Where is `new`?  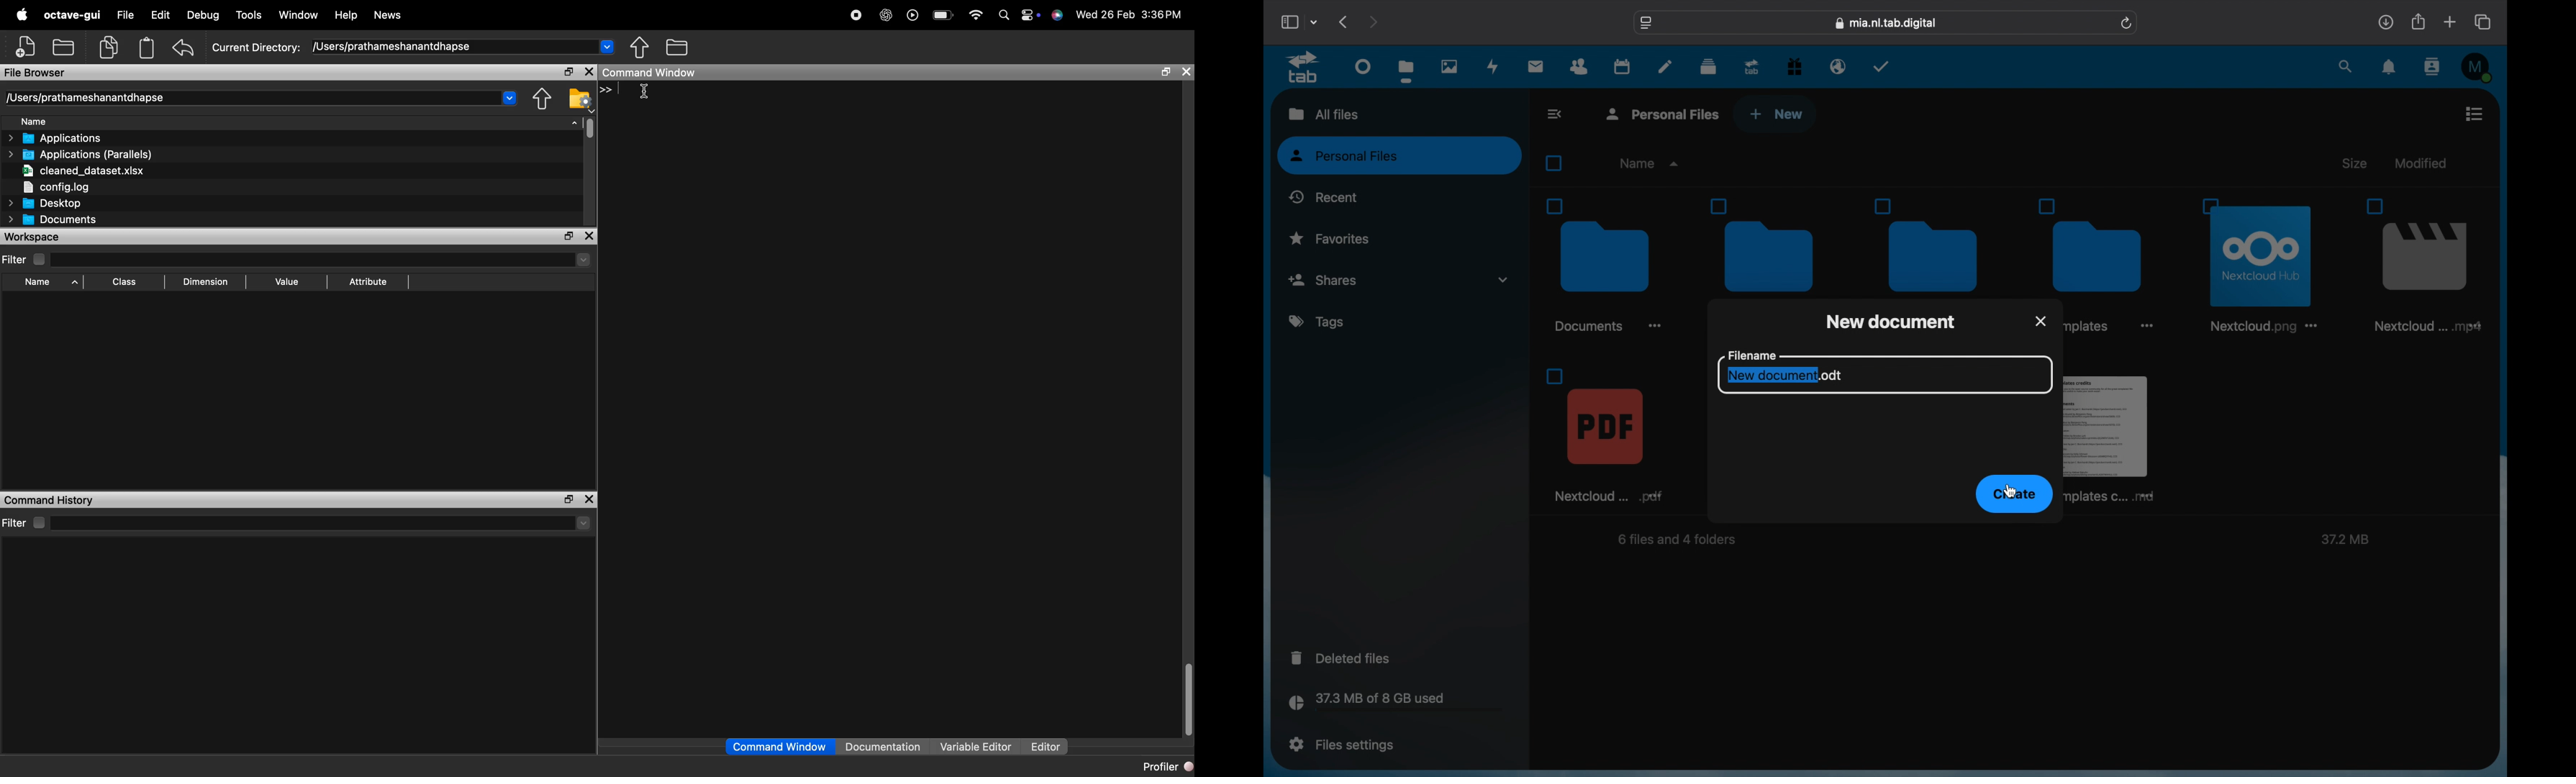
new is located at coordinates (1777, 114).